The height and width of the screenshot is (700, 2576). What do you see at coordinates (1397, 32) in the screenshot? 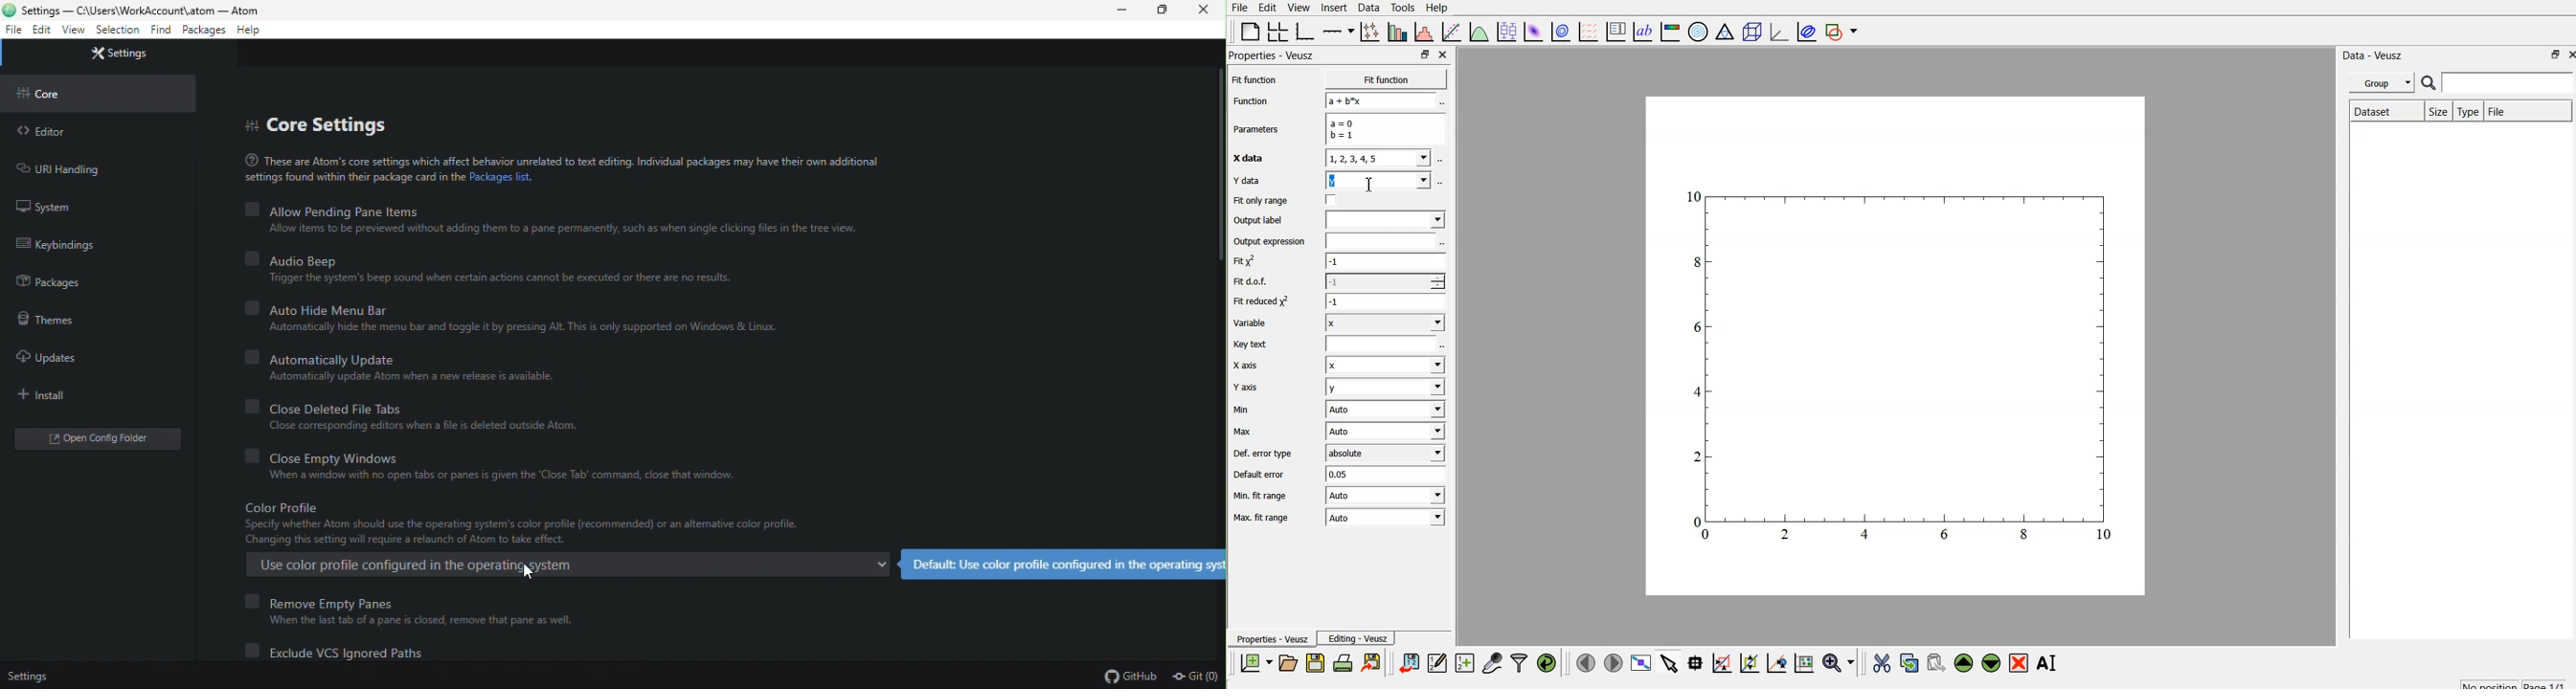
I see `plot bar charts` at bounding box center [1397, 32].